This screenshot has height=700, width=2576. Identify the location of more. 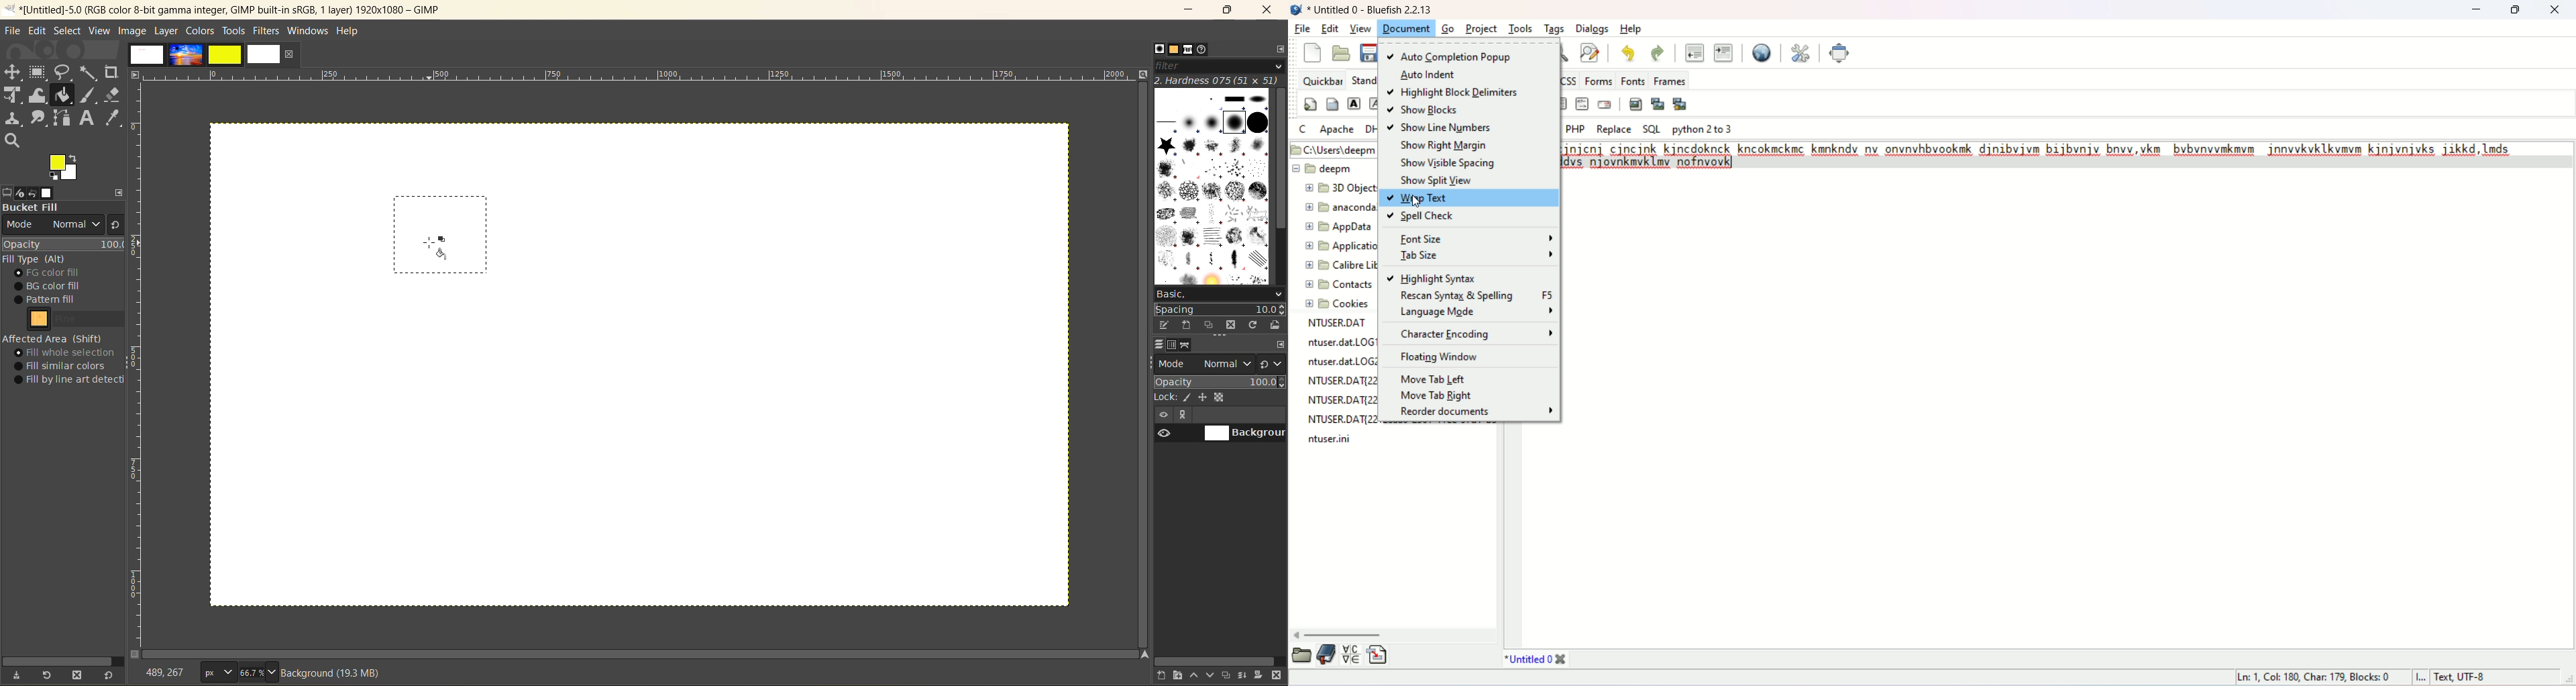
(1187, 415).